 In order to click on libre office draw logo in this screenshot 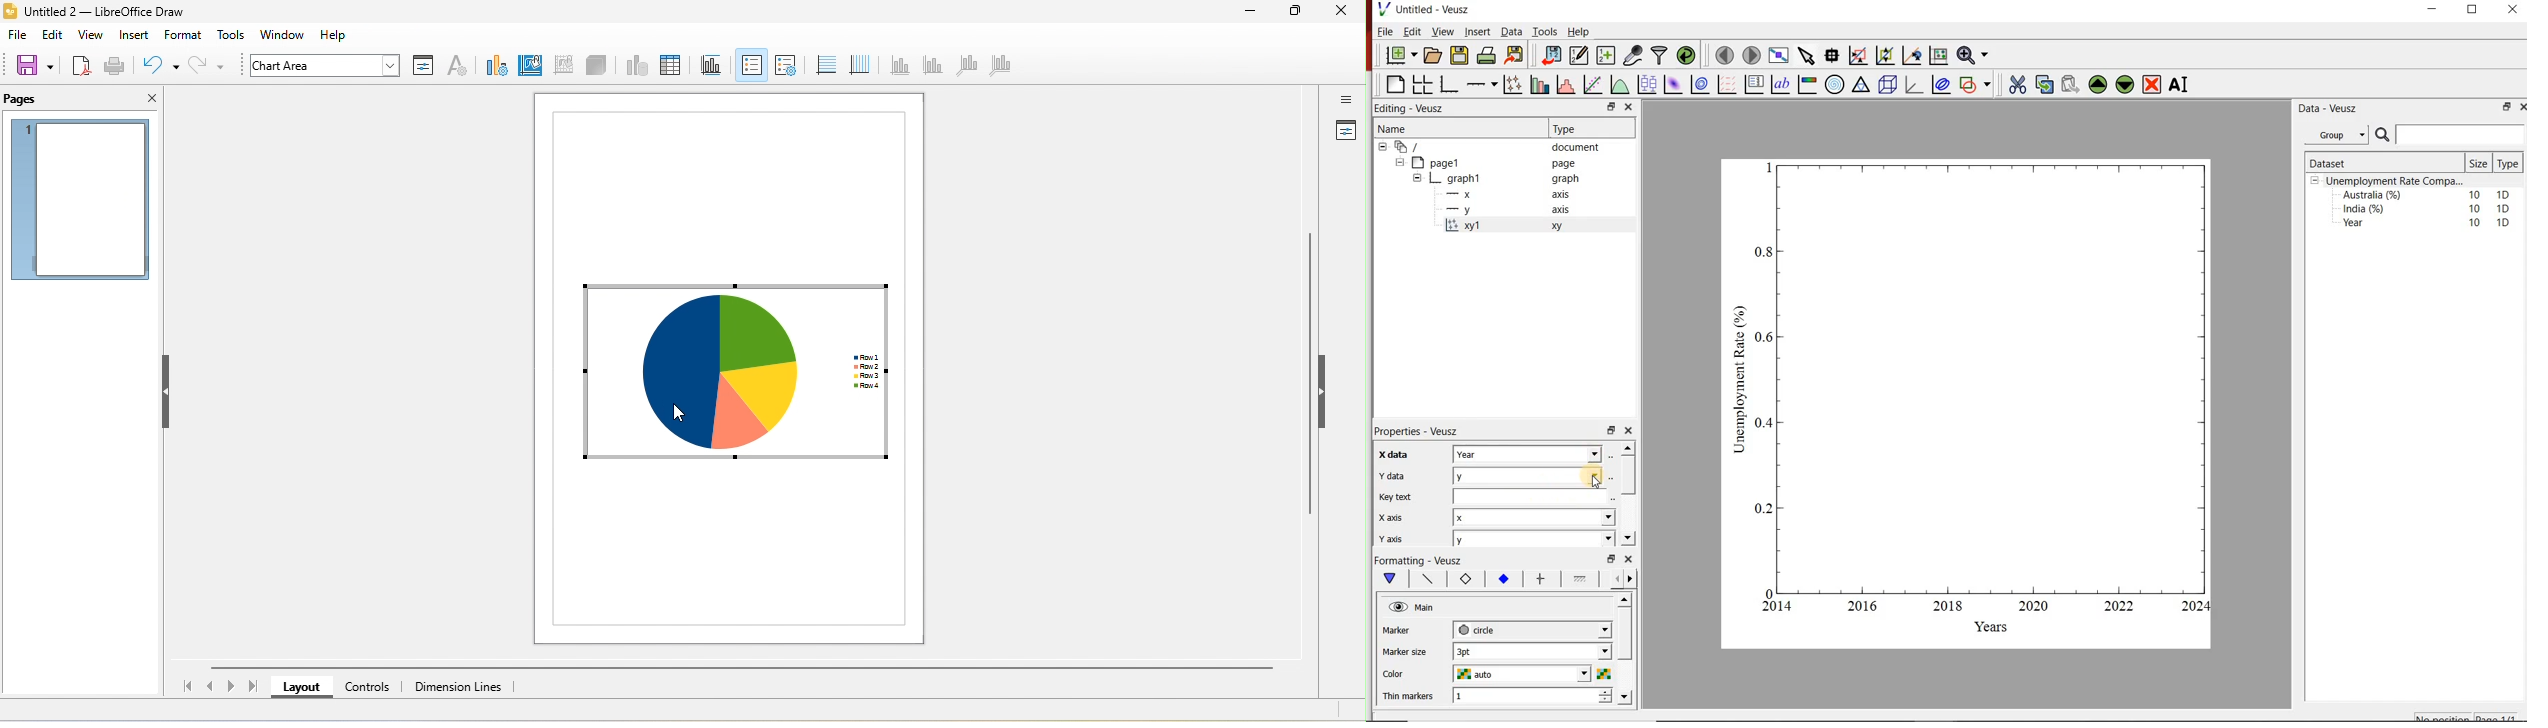, I will do `click(9, 11)`.